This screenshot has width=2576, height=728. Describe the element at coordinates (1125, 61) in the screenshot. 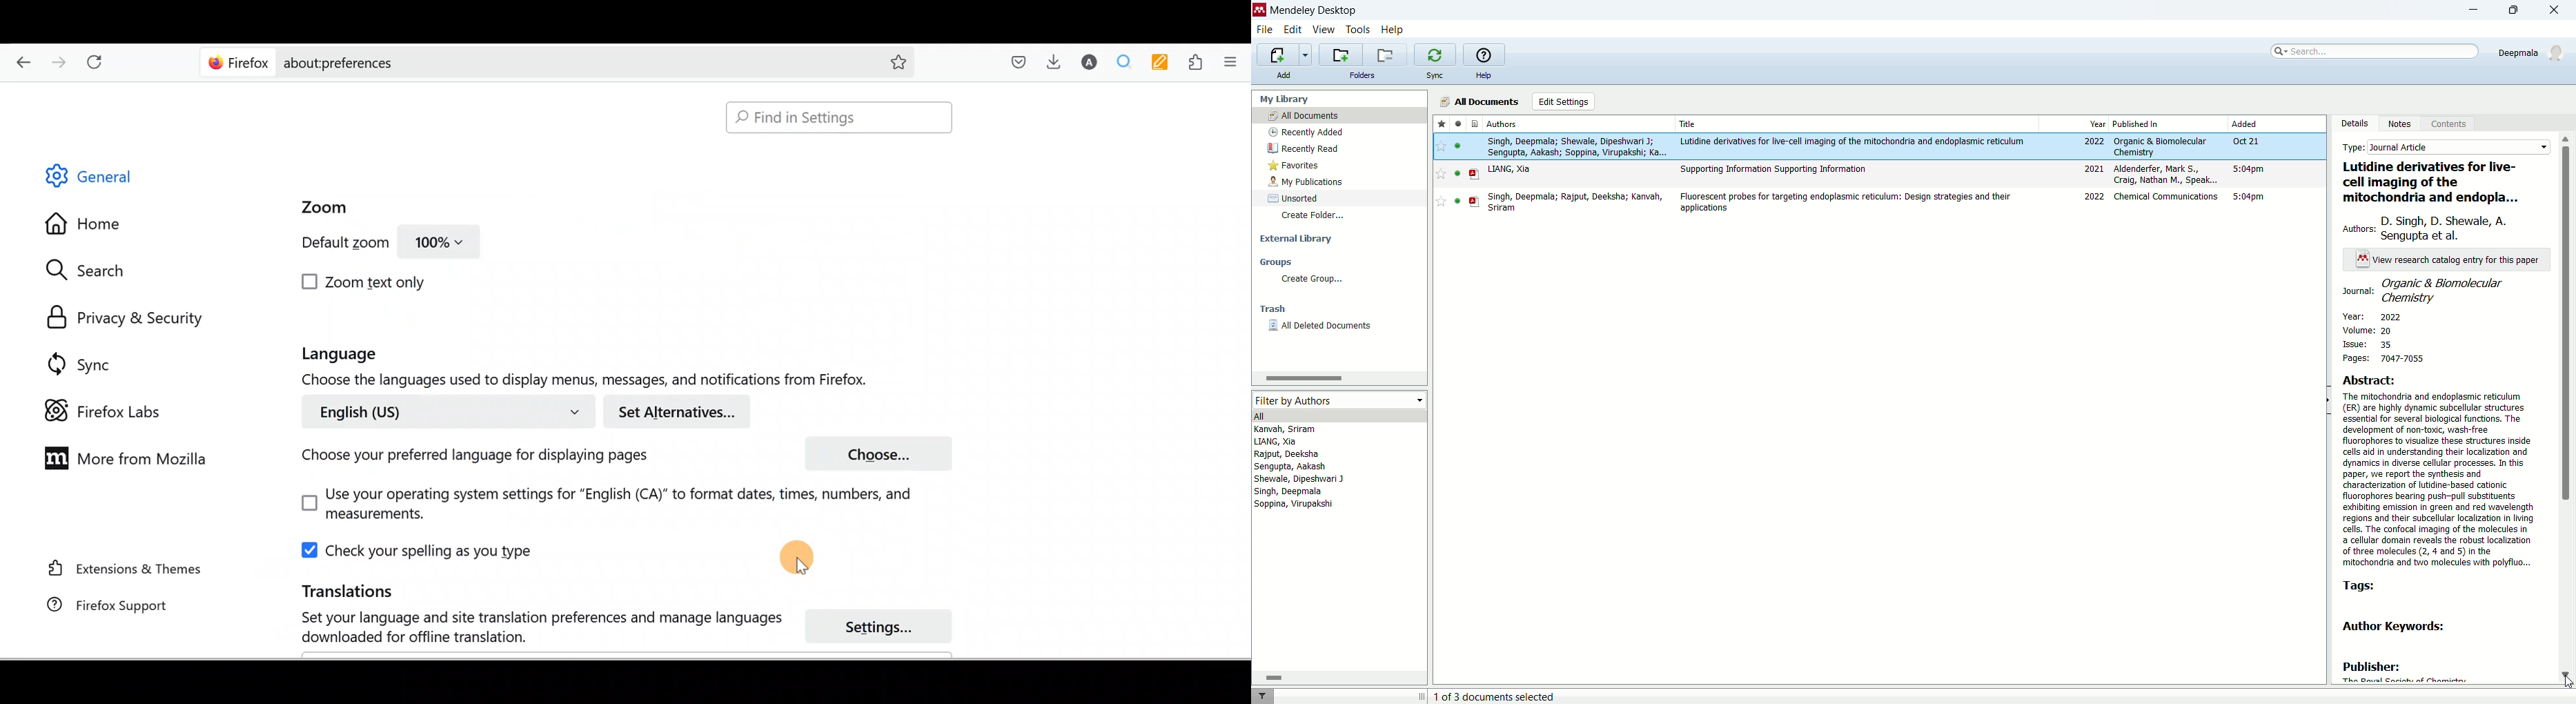

I see `Multiple search & highlight` at that location.